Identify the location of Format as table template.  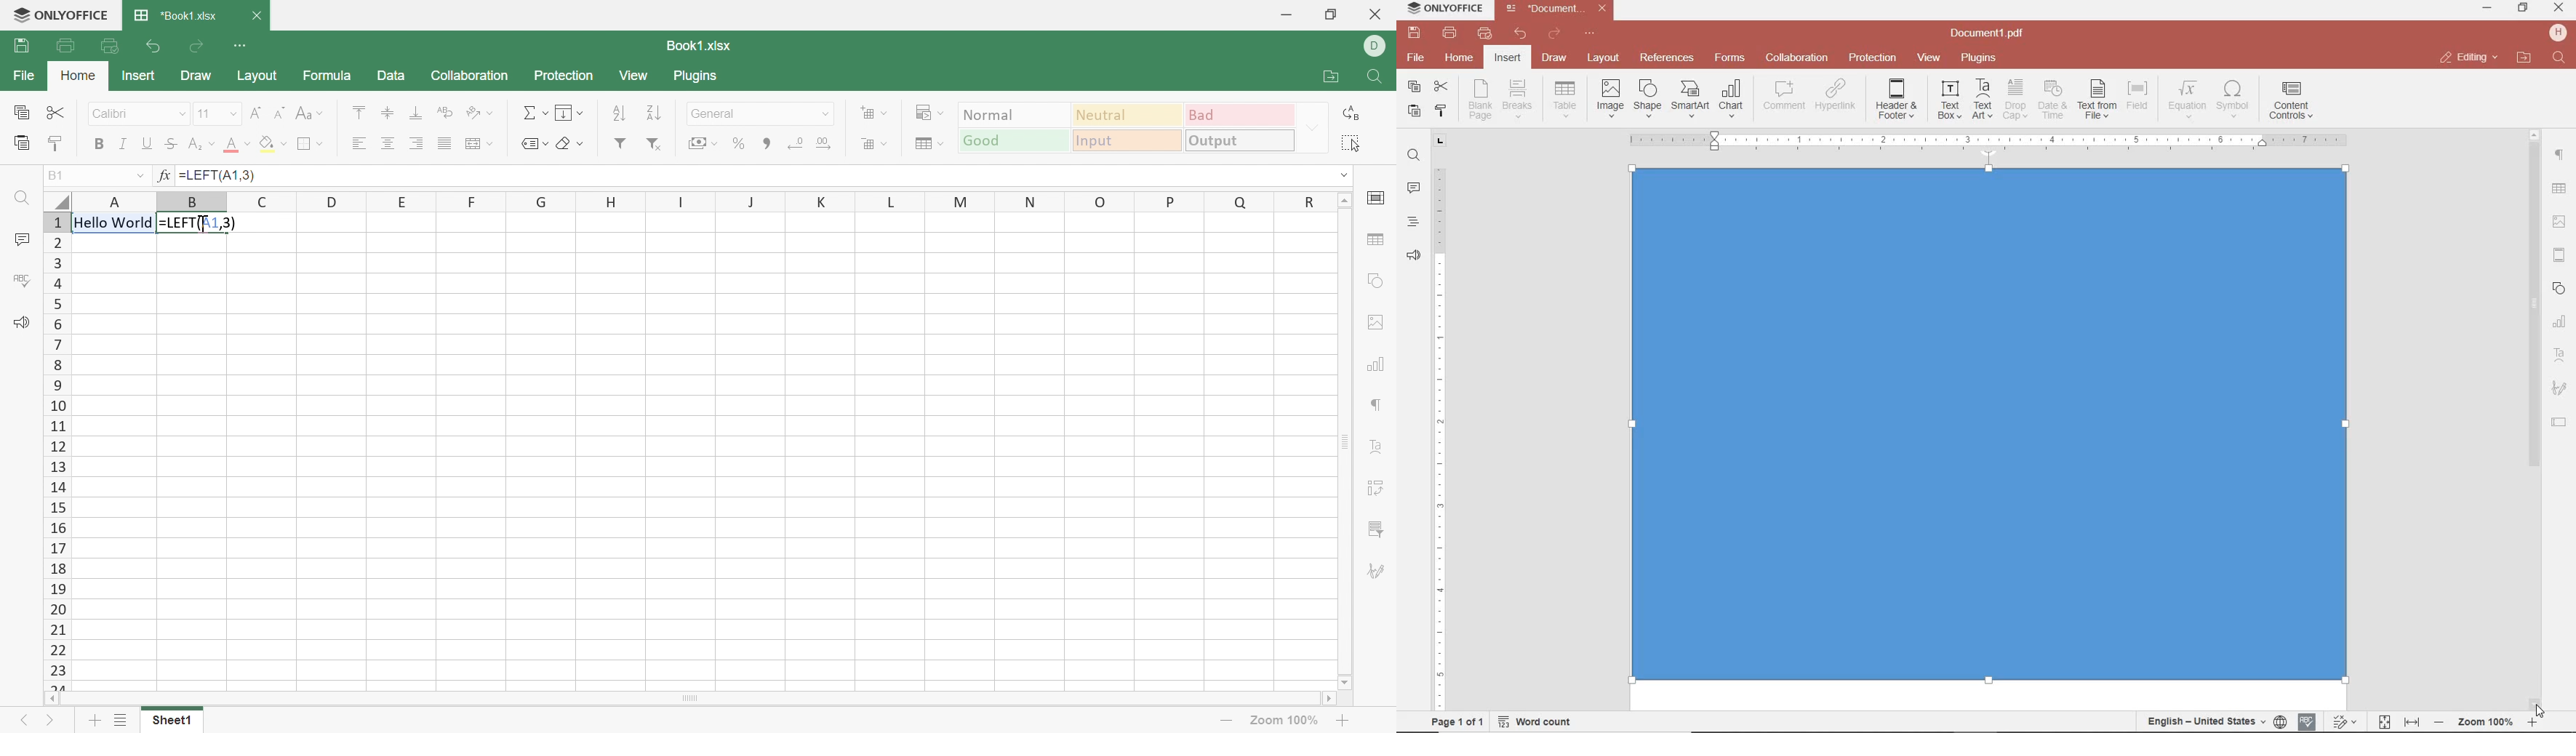
(929, 145).